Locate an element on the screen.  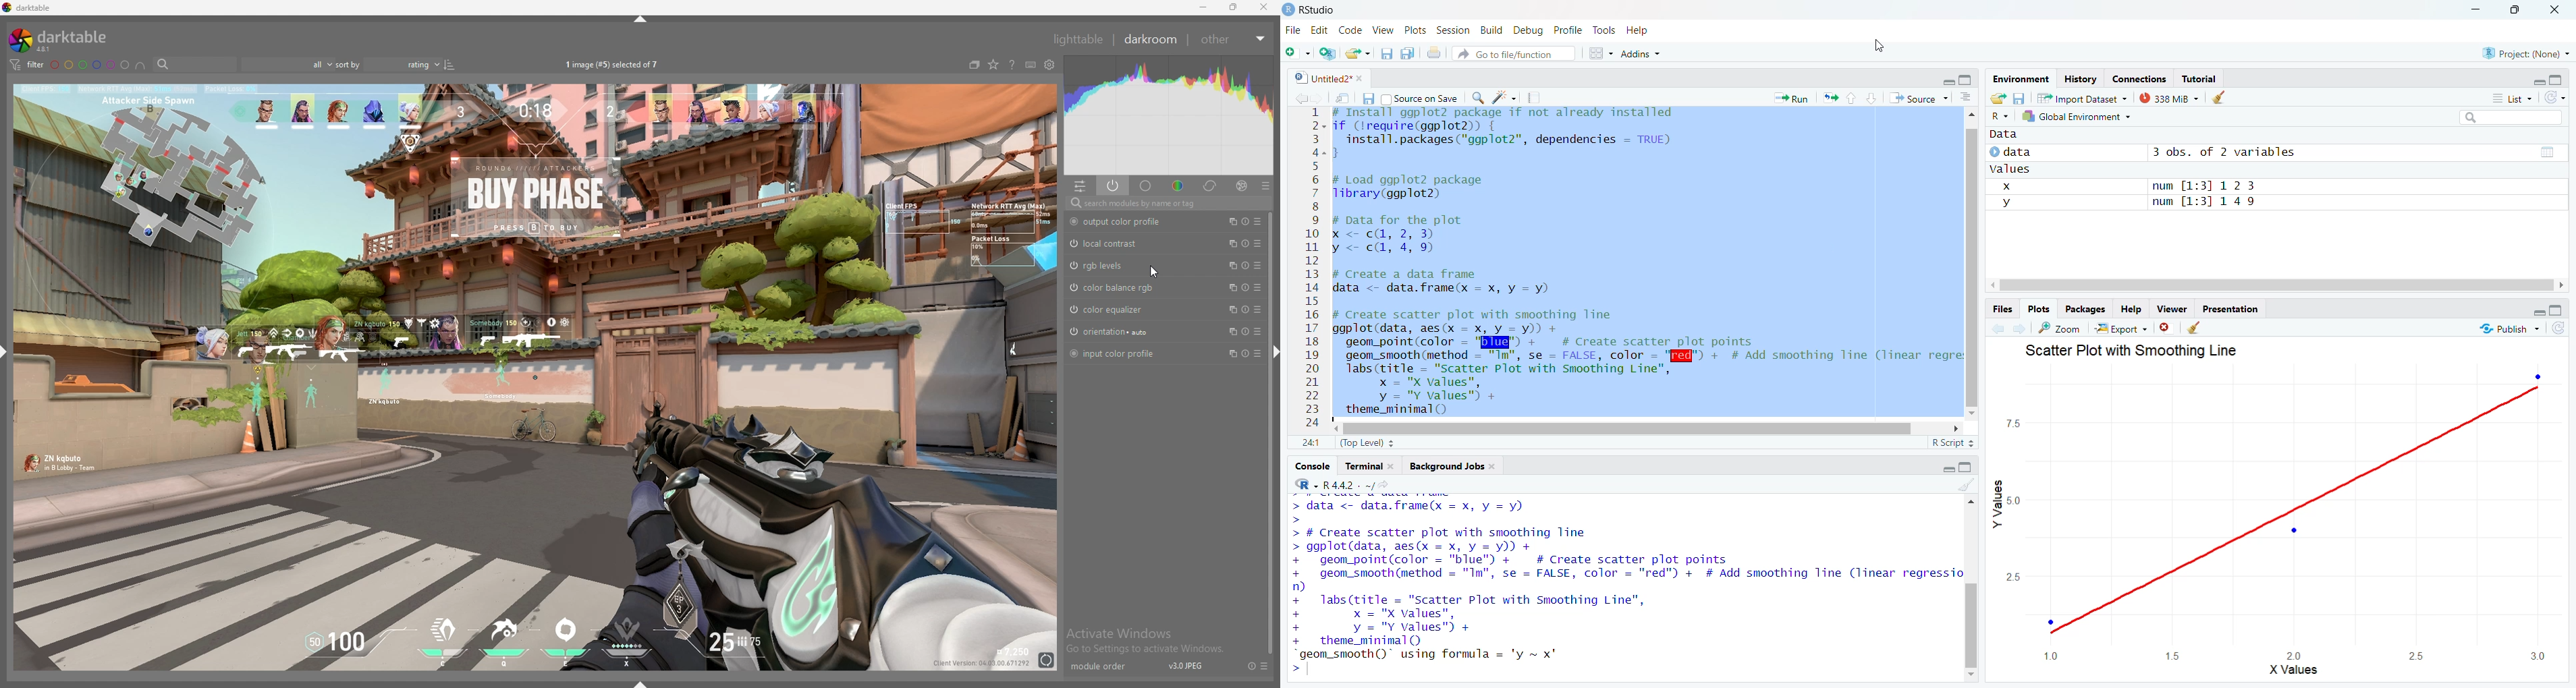
switched on is located at coordinates (1073, 244).